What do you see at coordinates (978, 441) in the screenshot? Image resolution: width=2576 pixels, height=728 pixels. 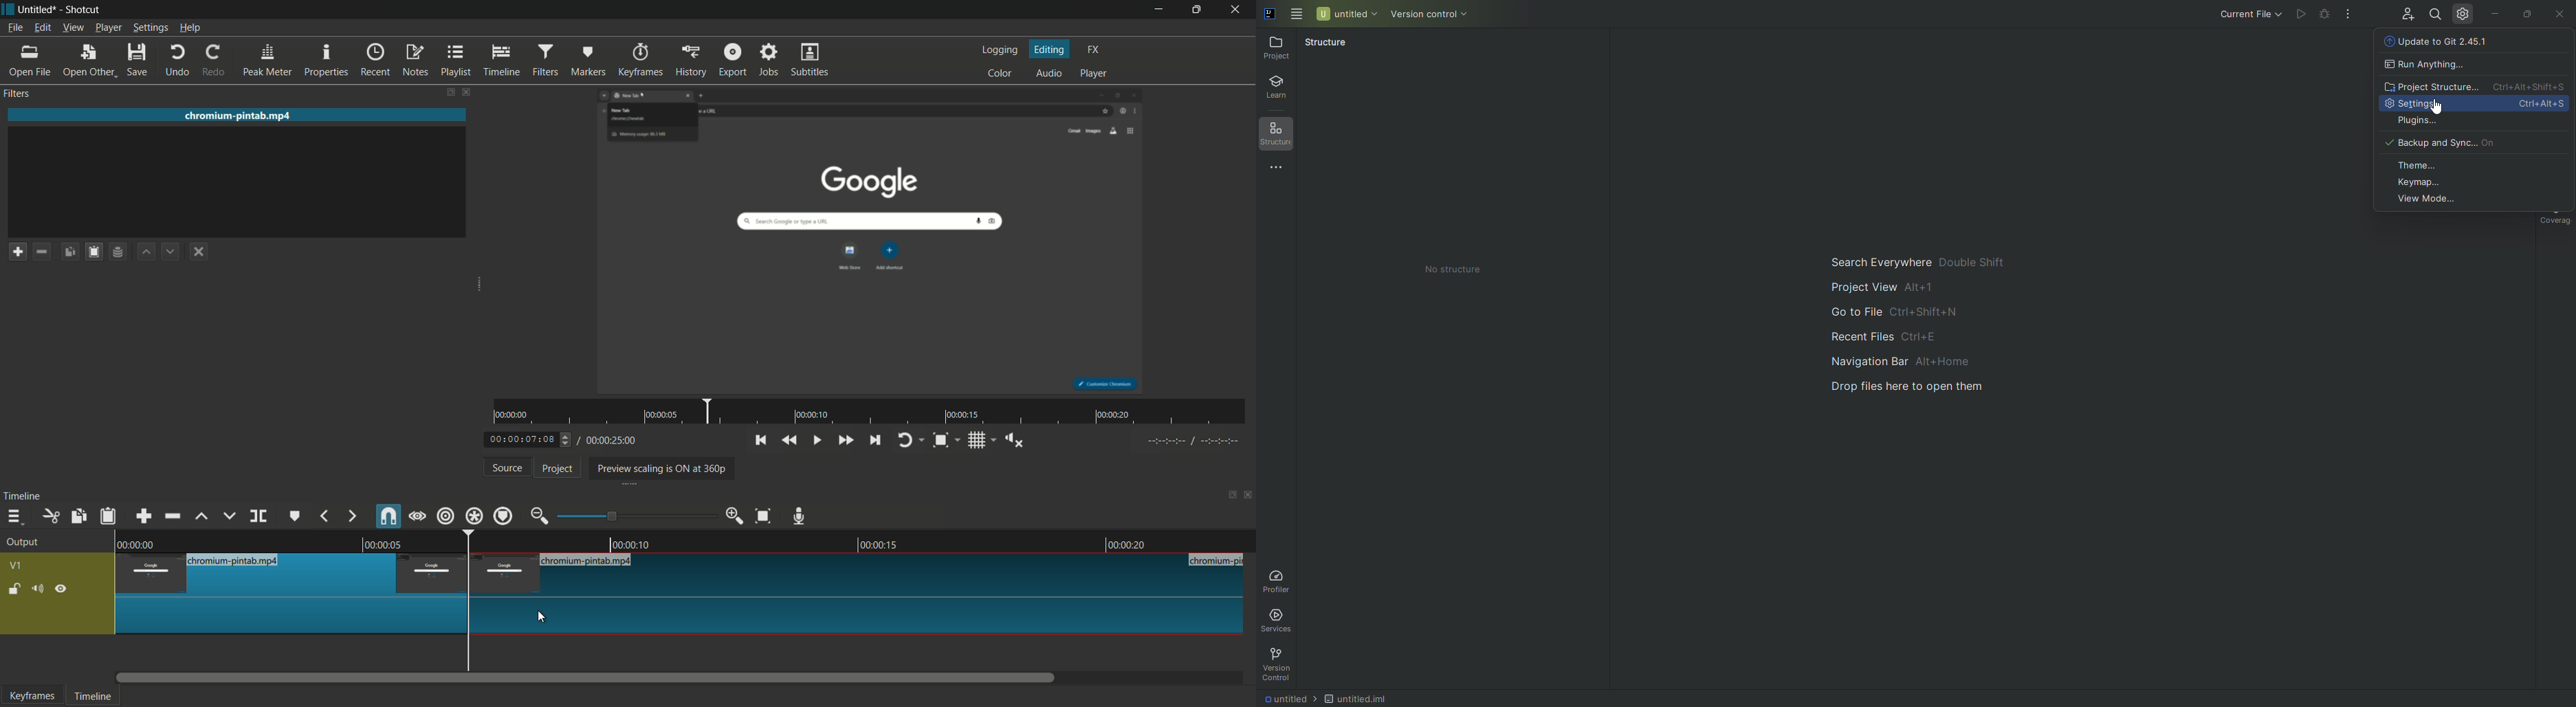 I see `toggle grid` at bounding box center [978, 441].